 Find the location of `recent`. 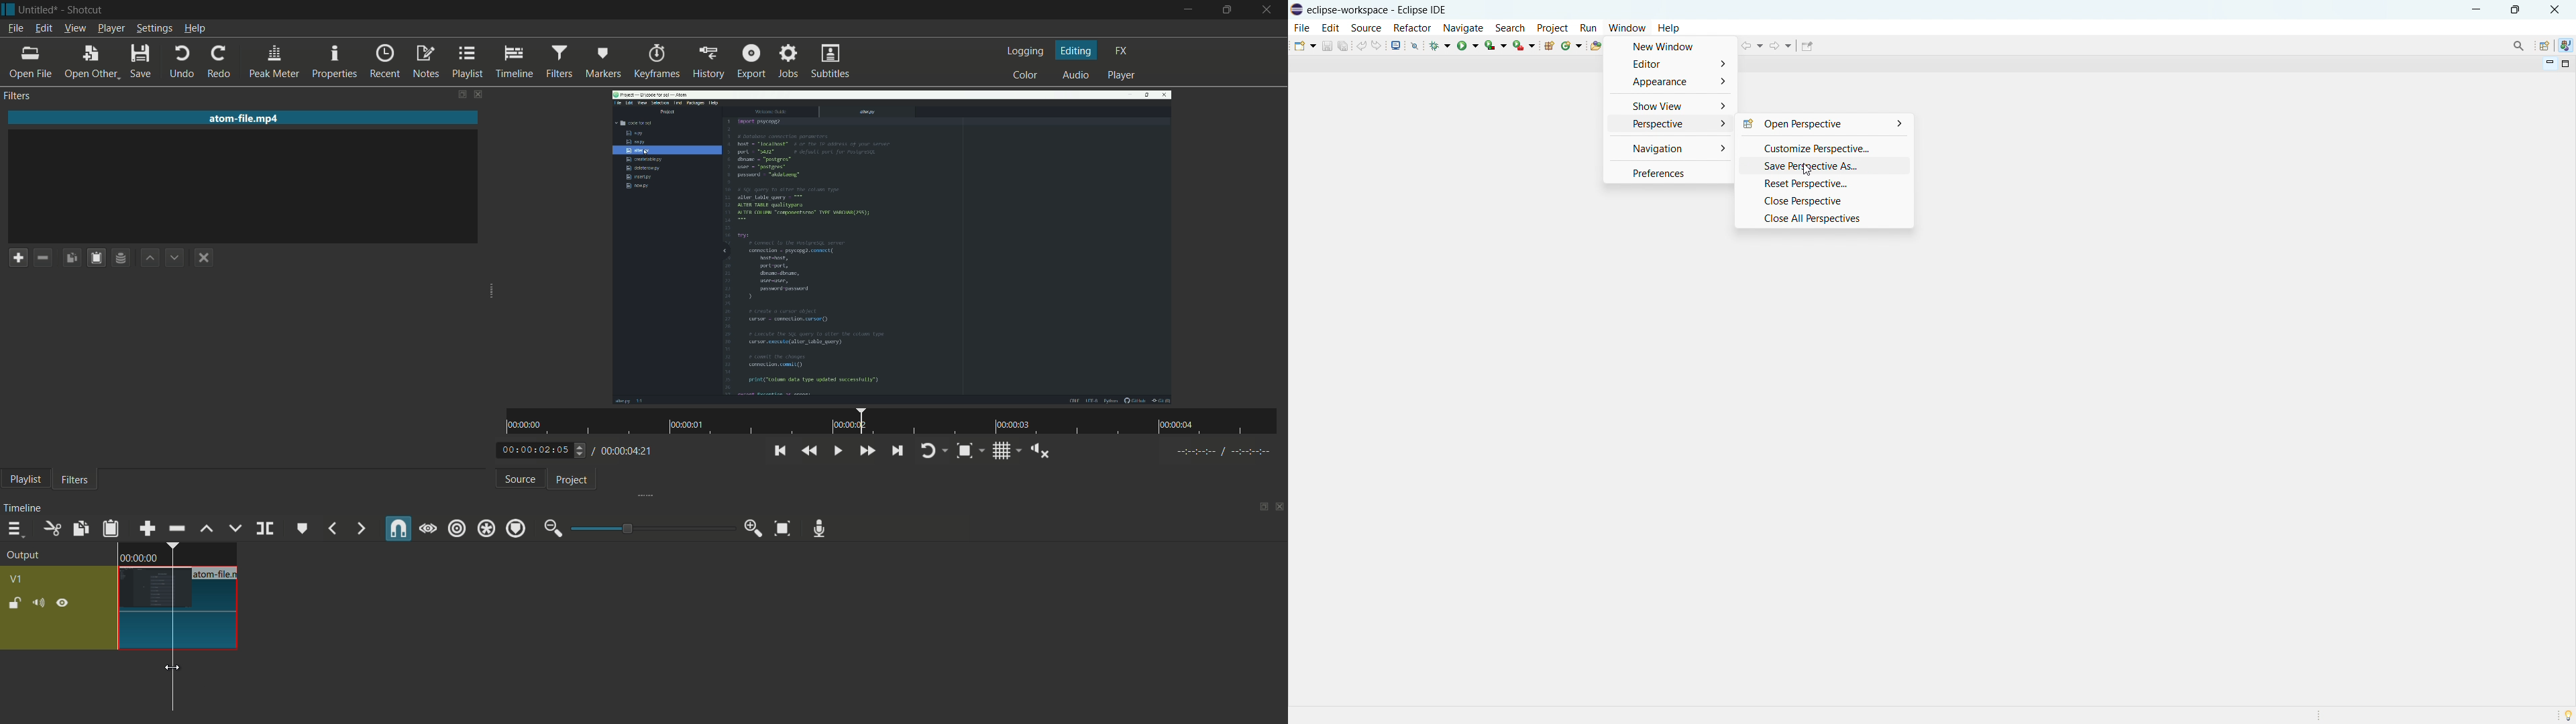

recent is located at coordinates (384, 61).